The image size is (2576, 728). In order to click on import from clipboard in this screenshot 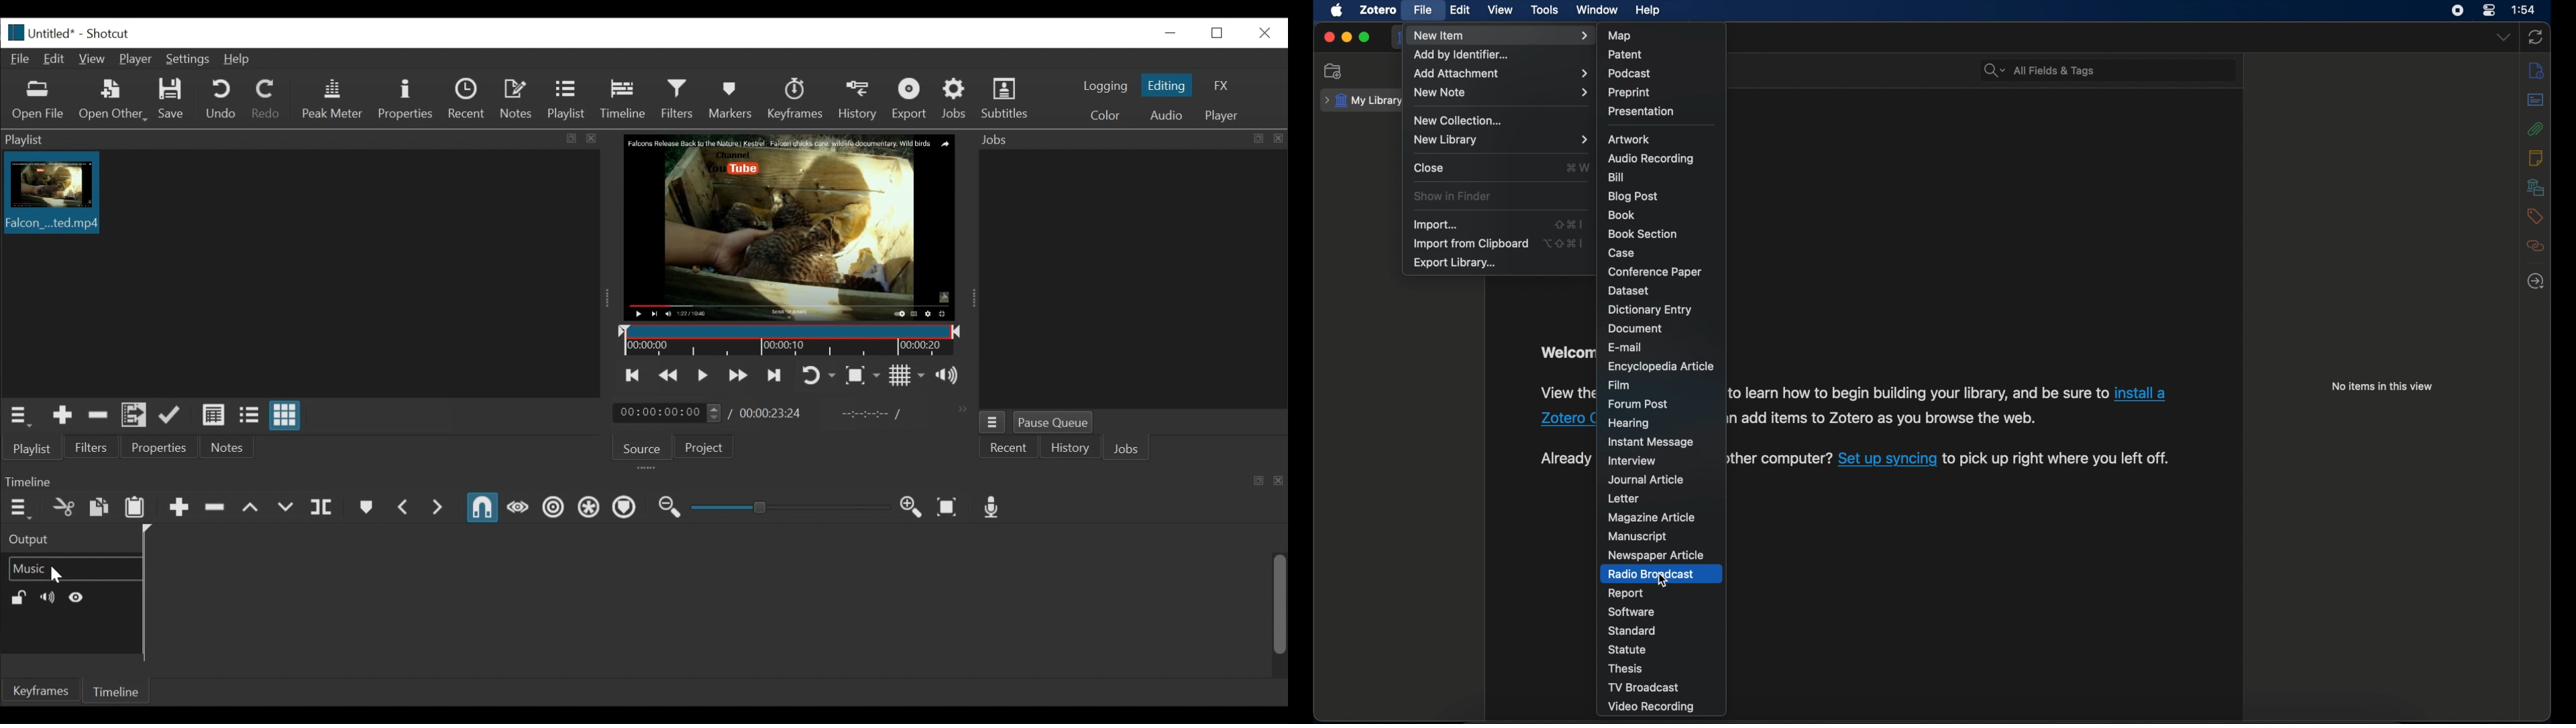, I will do `click(1470, 243)`.